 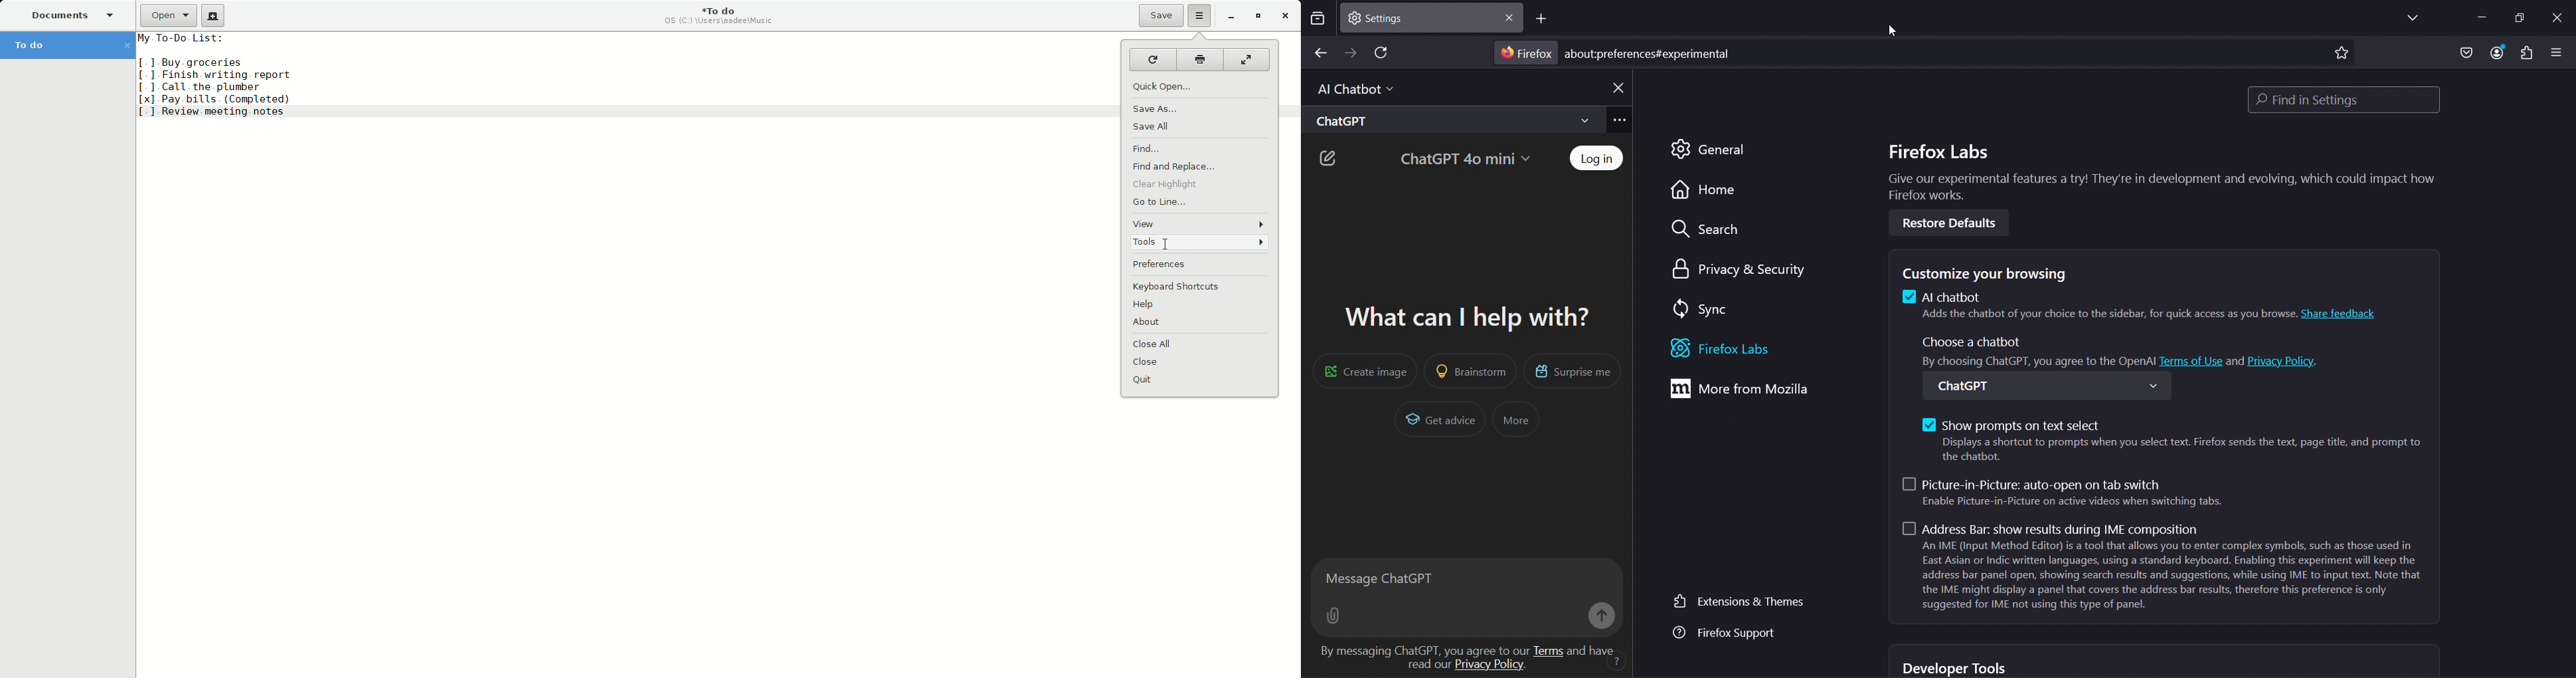 I want to click on Save all, so click(x=1156, y=128).